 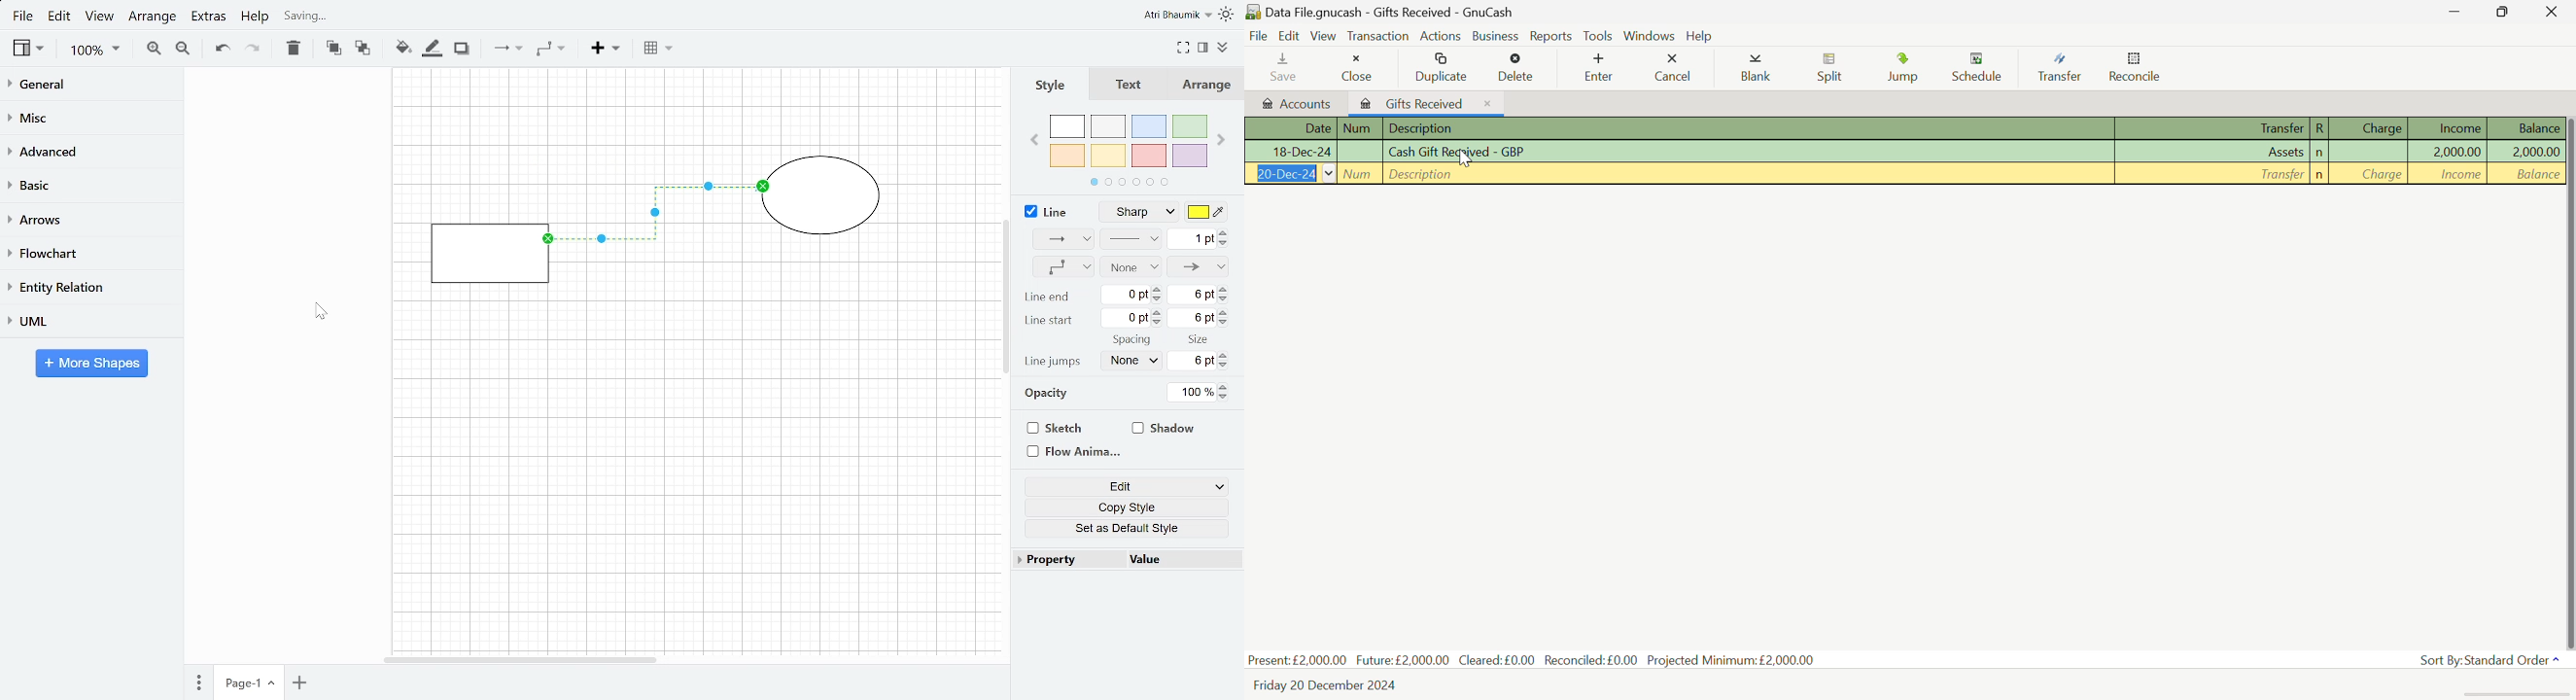 I want to click on To front, so click(x=334, y=49).